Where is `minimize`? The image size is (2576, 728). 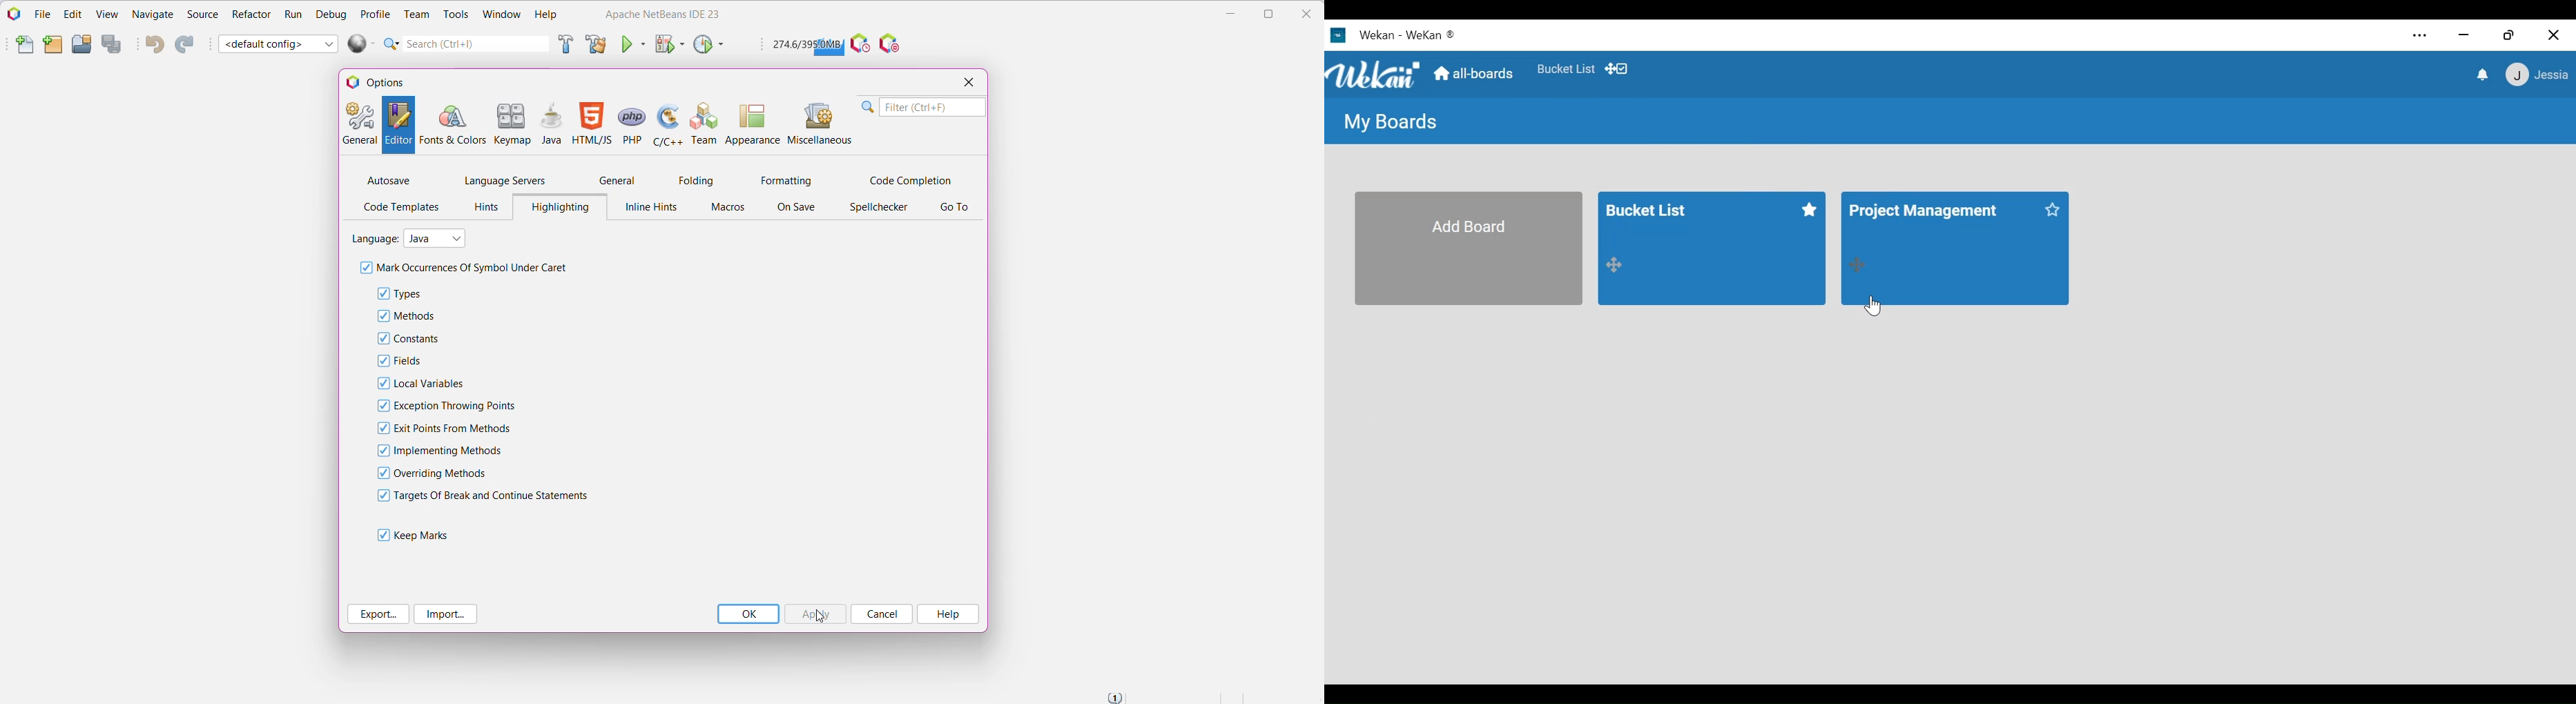 minimize is located at coordinates (2465, 35).